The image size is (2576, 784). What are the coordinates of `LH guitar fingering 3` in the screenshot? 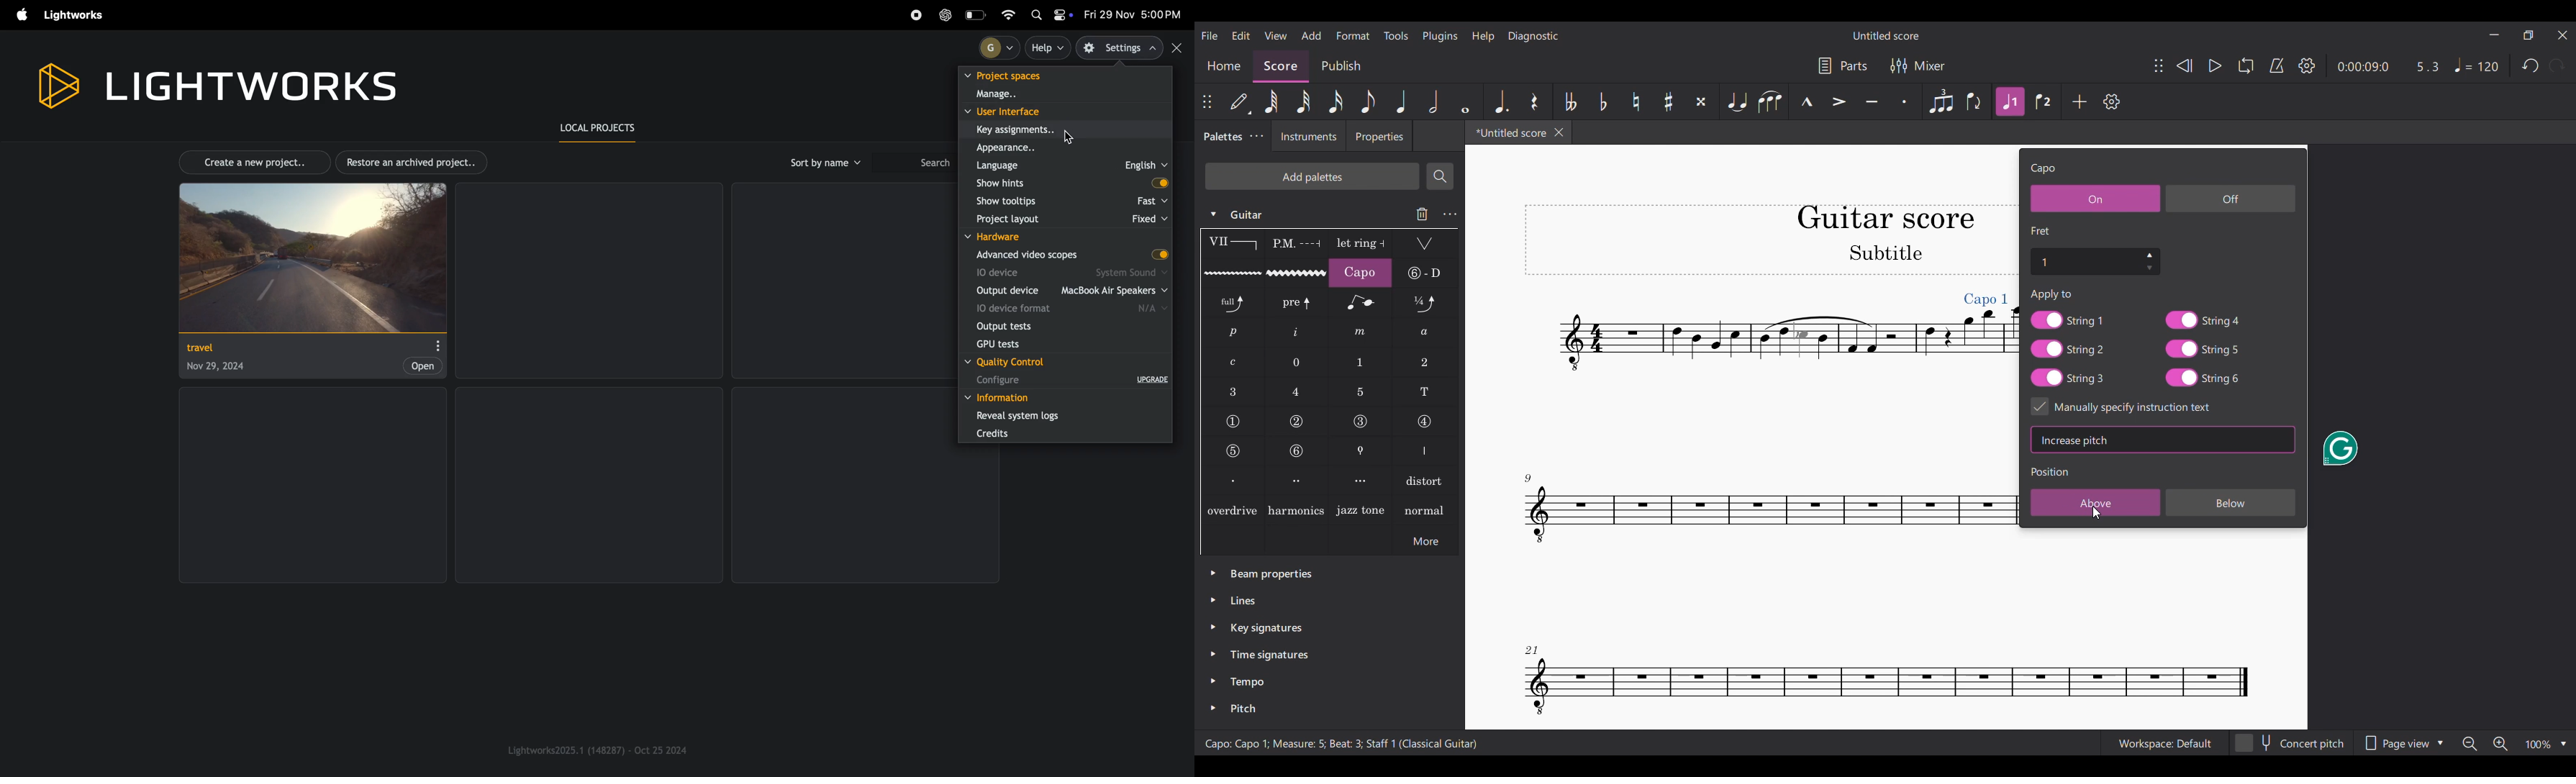 It's located at (1233, 391).